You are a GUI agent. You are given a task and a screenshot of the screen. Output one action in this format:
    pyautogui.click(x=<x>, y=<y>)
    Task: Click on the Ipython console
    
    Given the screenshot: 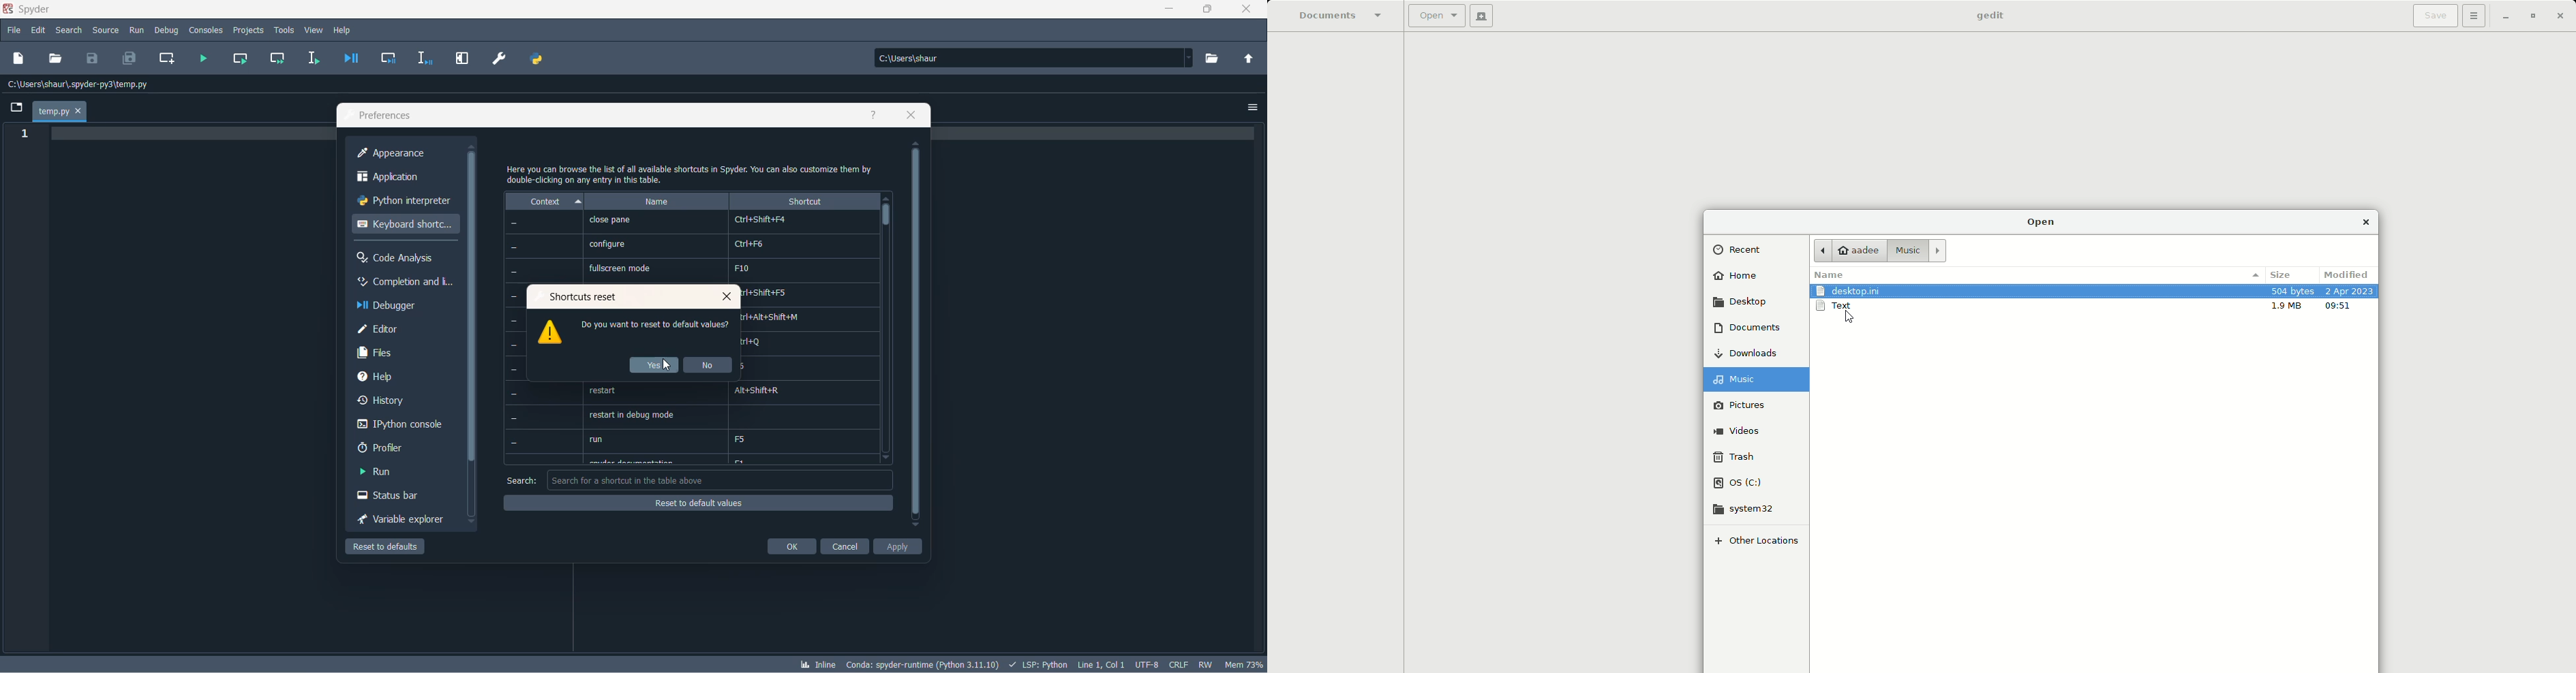 What is the action you would take?
    pyautogui.click(x=401, y=426)
    